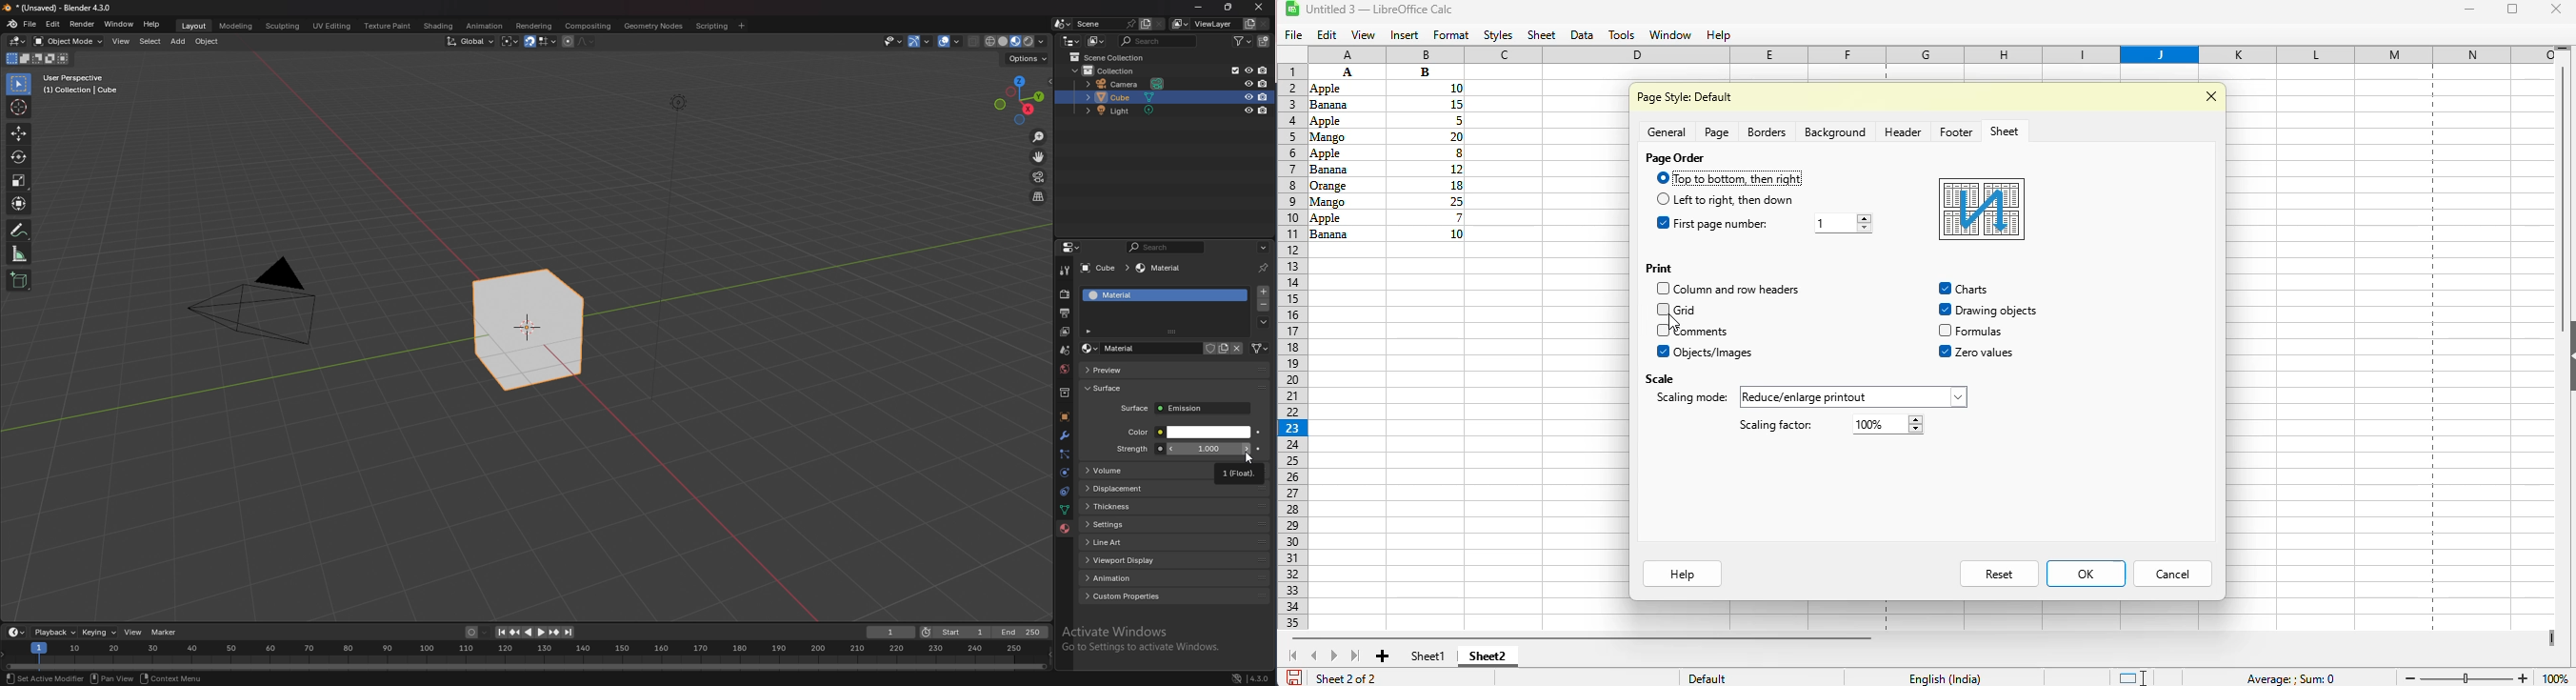  I want to click on help, so click(1717, 35).